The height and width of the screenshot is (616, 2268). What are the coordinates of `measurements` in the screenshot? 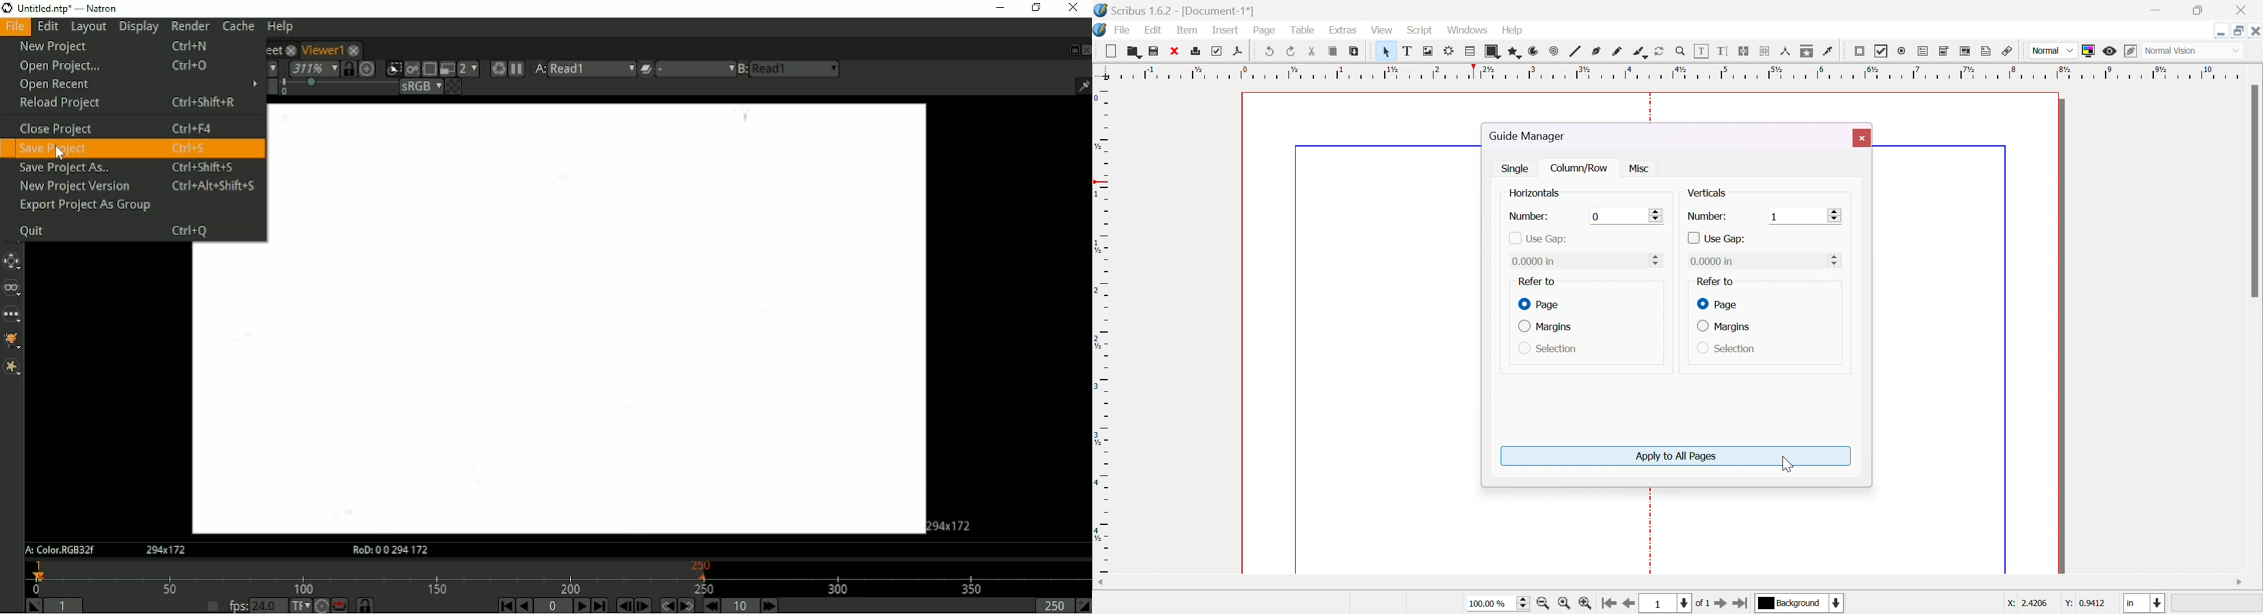 It's located at (1788, 52).